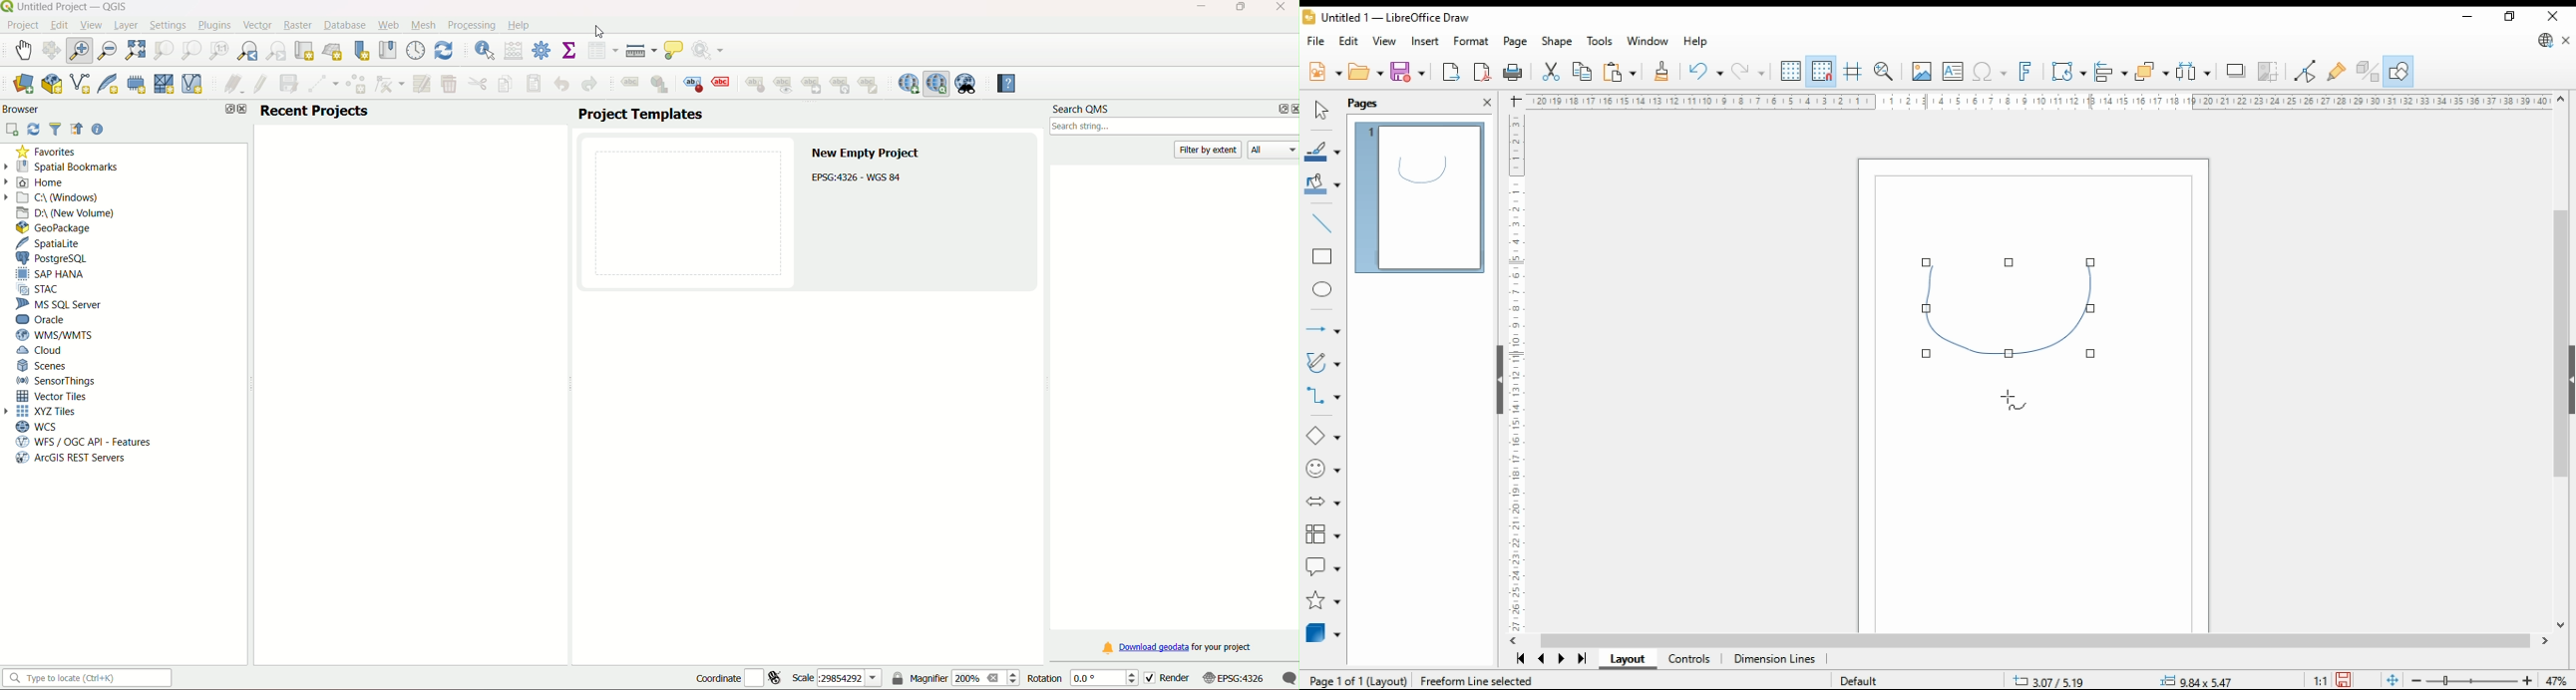  What do you see at coordinates (477, 84) in the screenshot?
I see `cut features` at bounding box center [477, 84].